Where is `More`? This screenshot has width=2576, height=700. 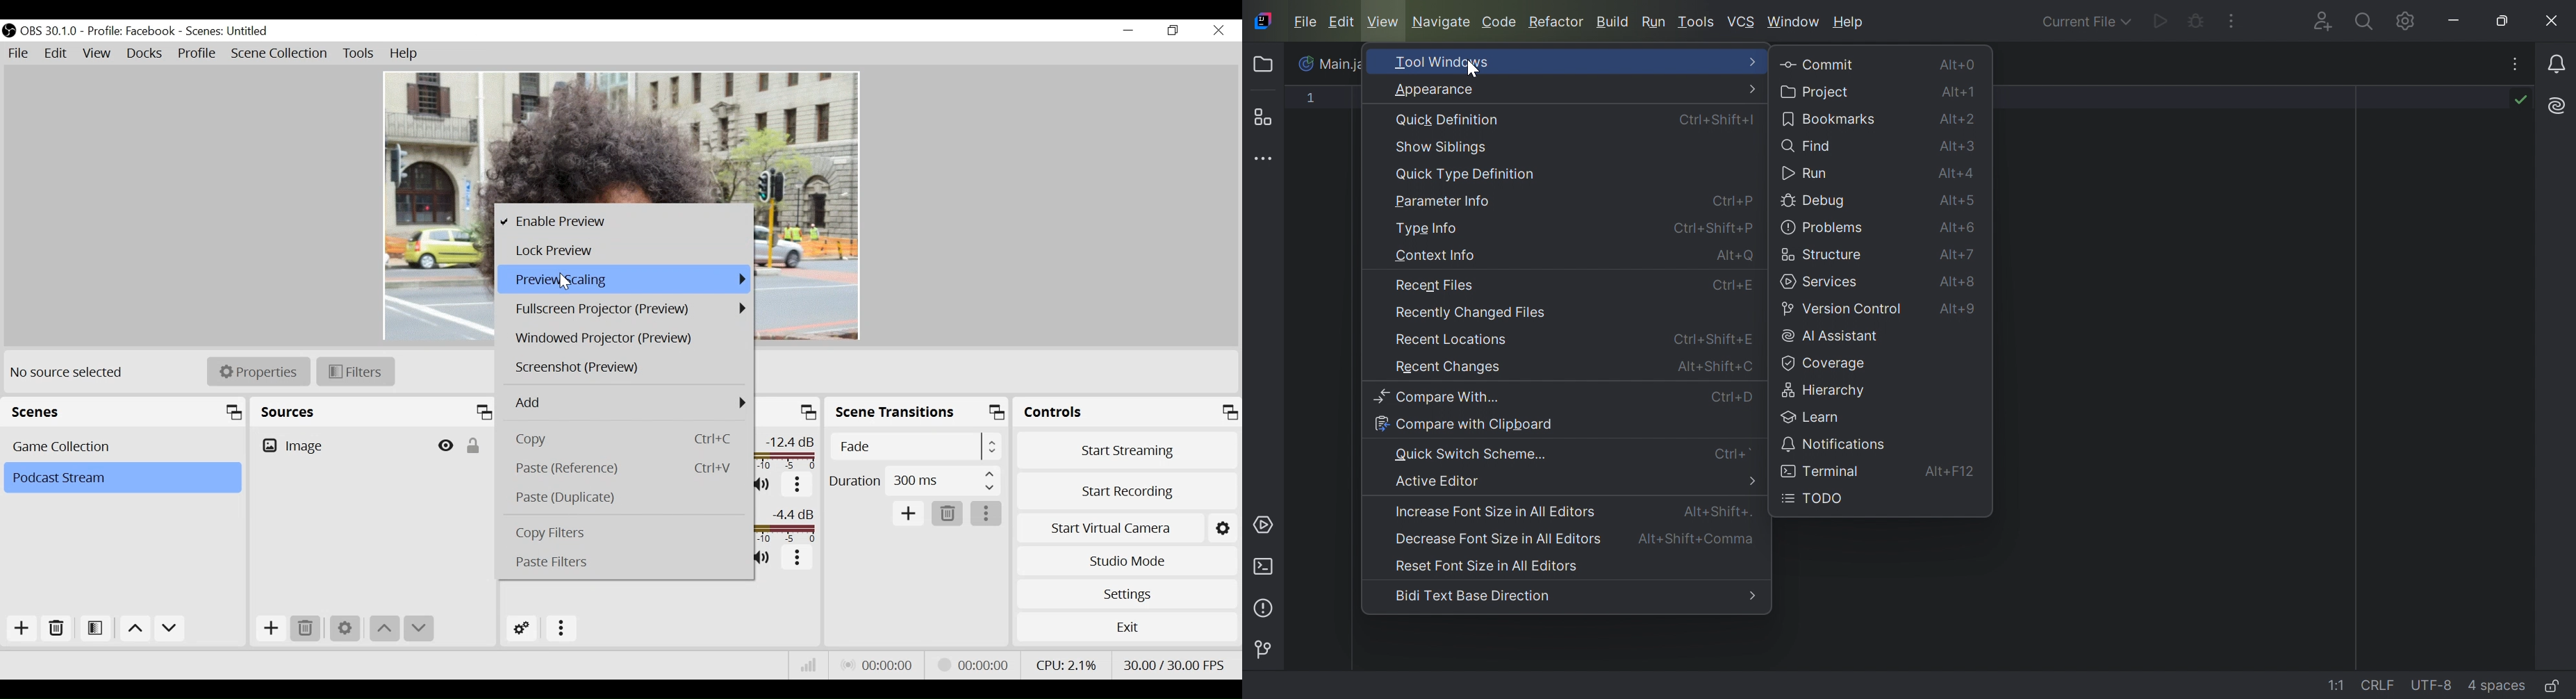
More is located at coordinates (1756, 61).